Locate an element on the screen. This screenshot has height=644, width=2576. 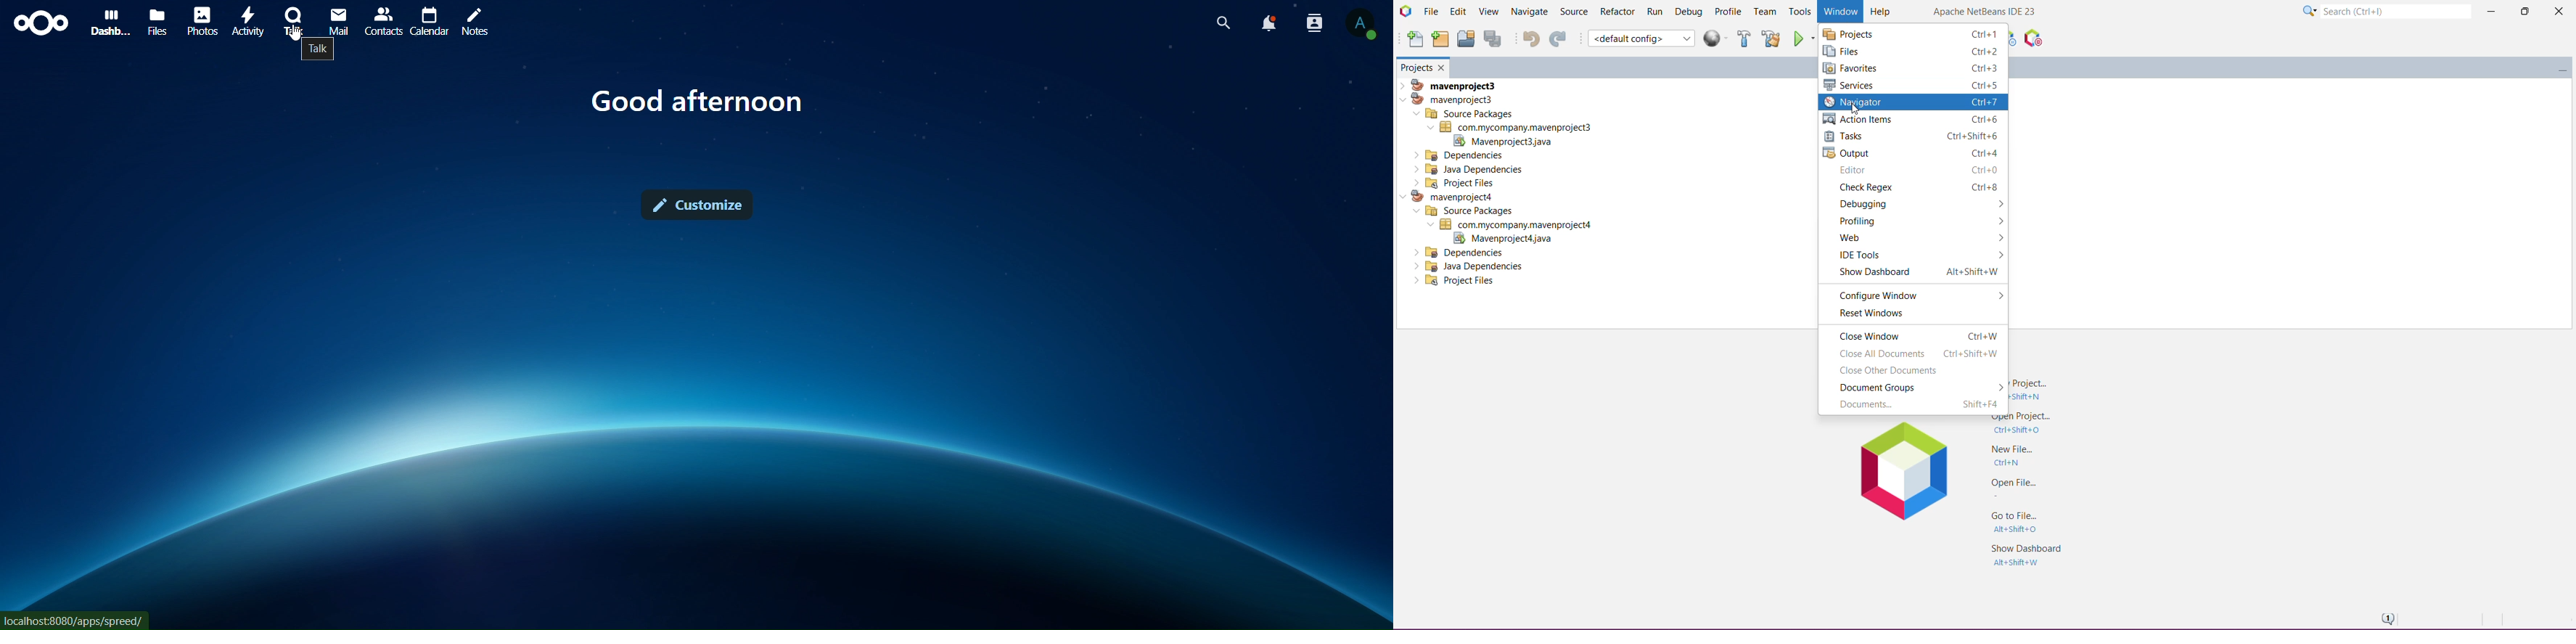
Project Files is located at coordinates (1457, 282).